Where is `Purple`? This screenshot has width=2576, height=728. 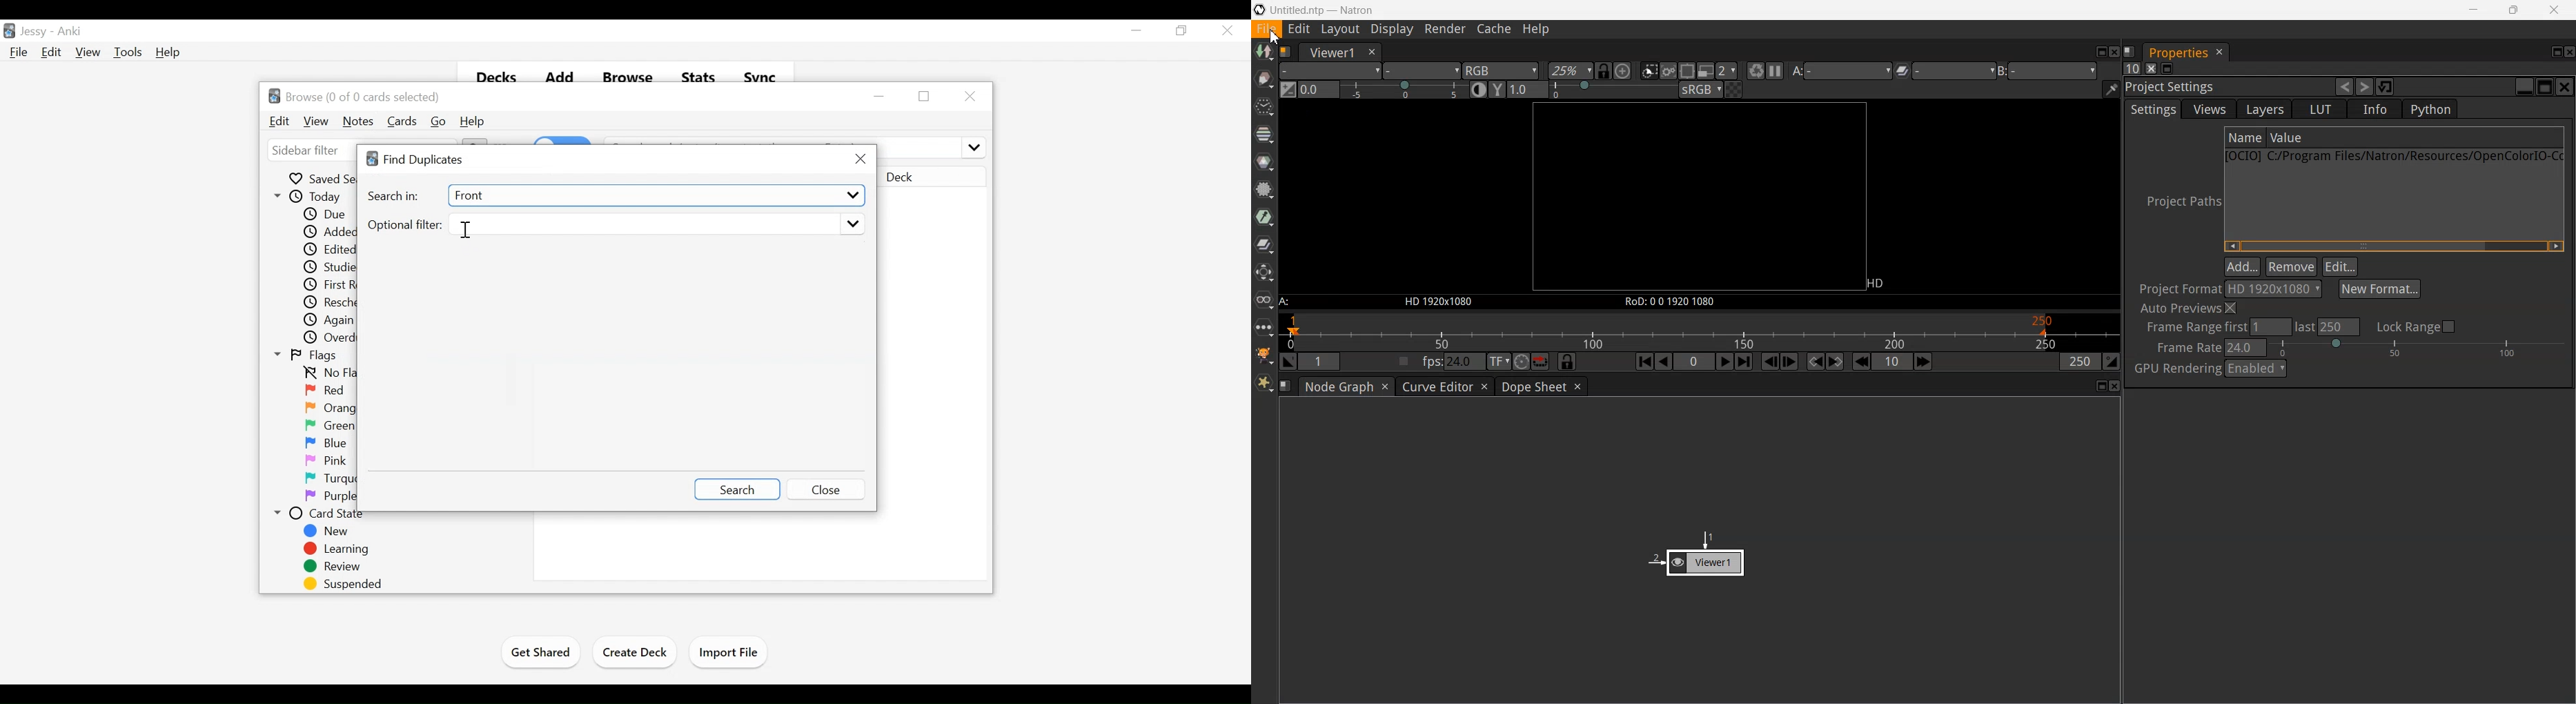 Purple is located at coordinates (331, 497).